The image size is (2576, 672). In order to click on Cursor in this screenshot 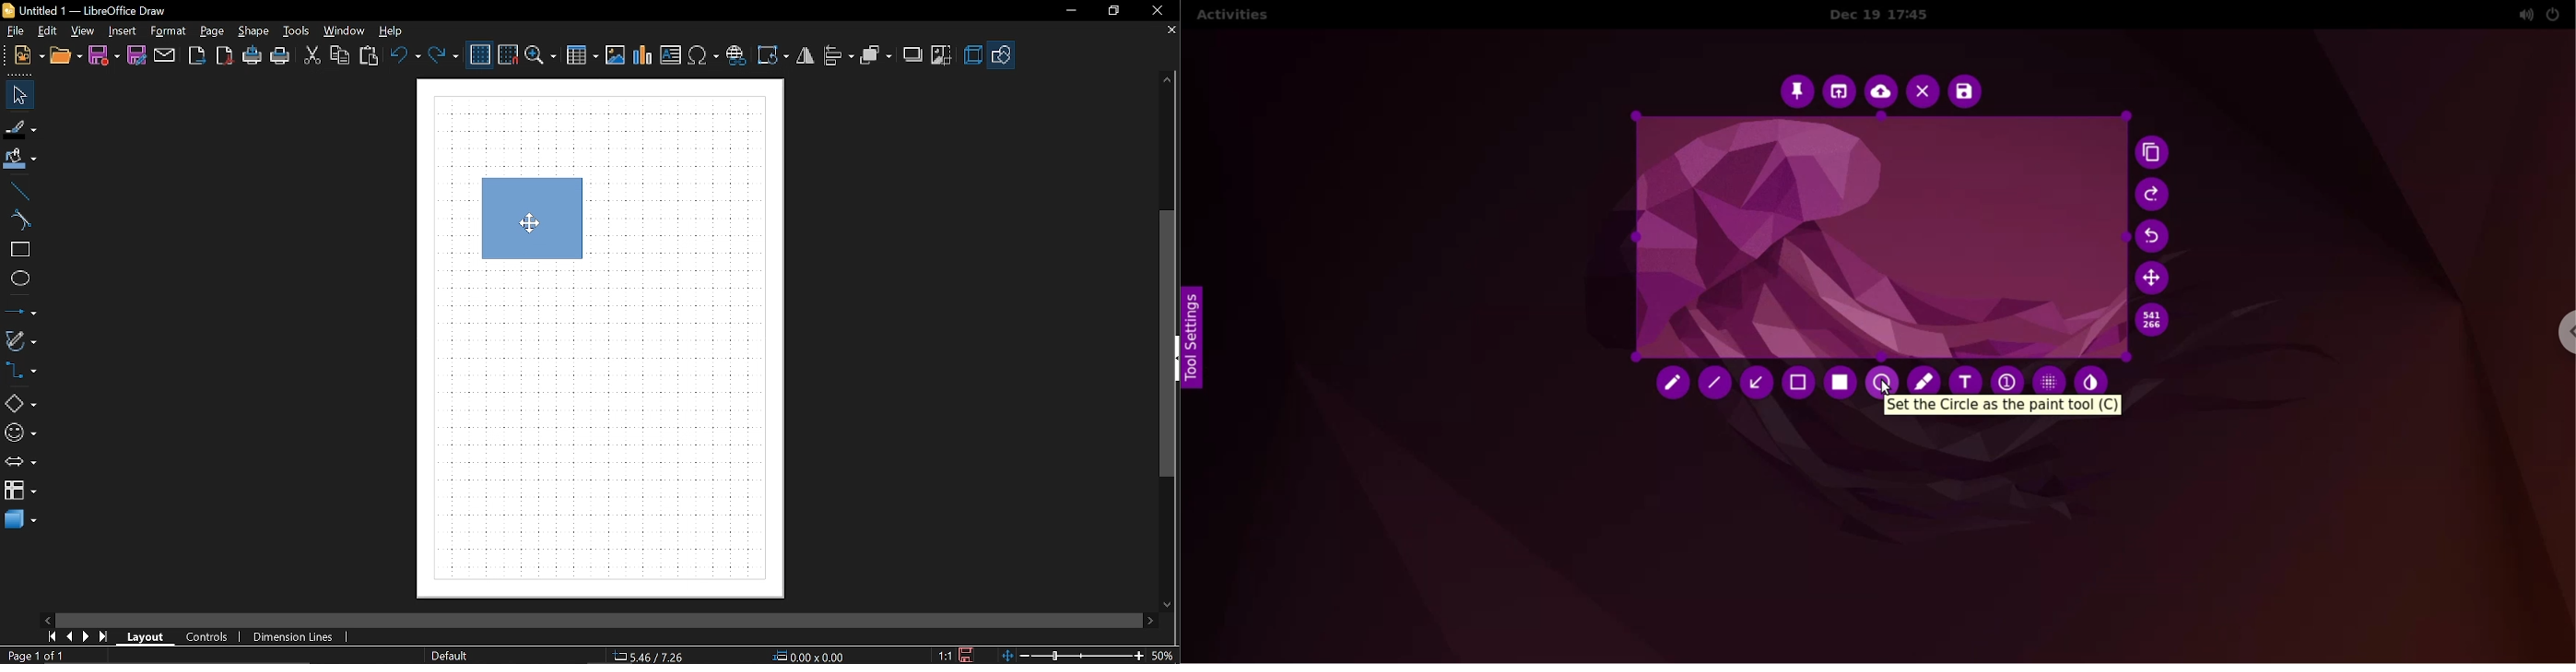, I will do `click(532, 222)`.